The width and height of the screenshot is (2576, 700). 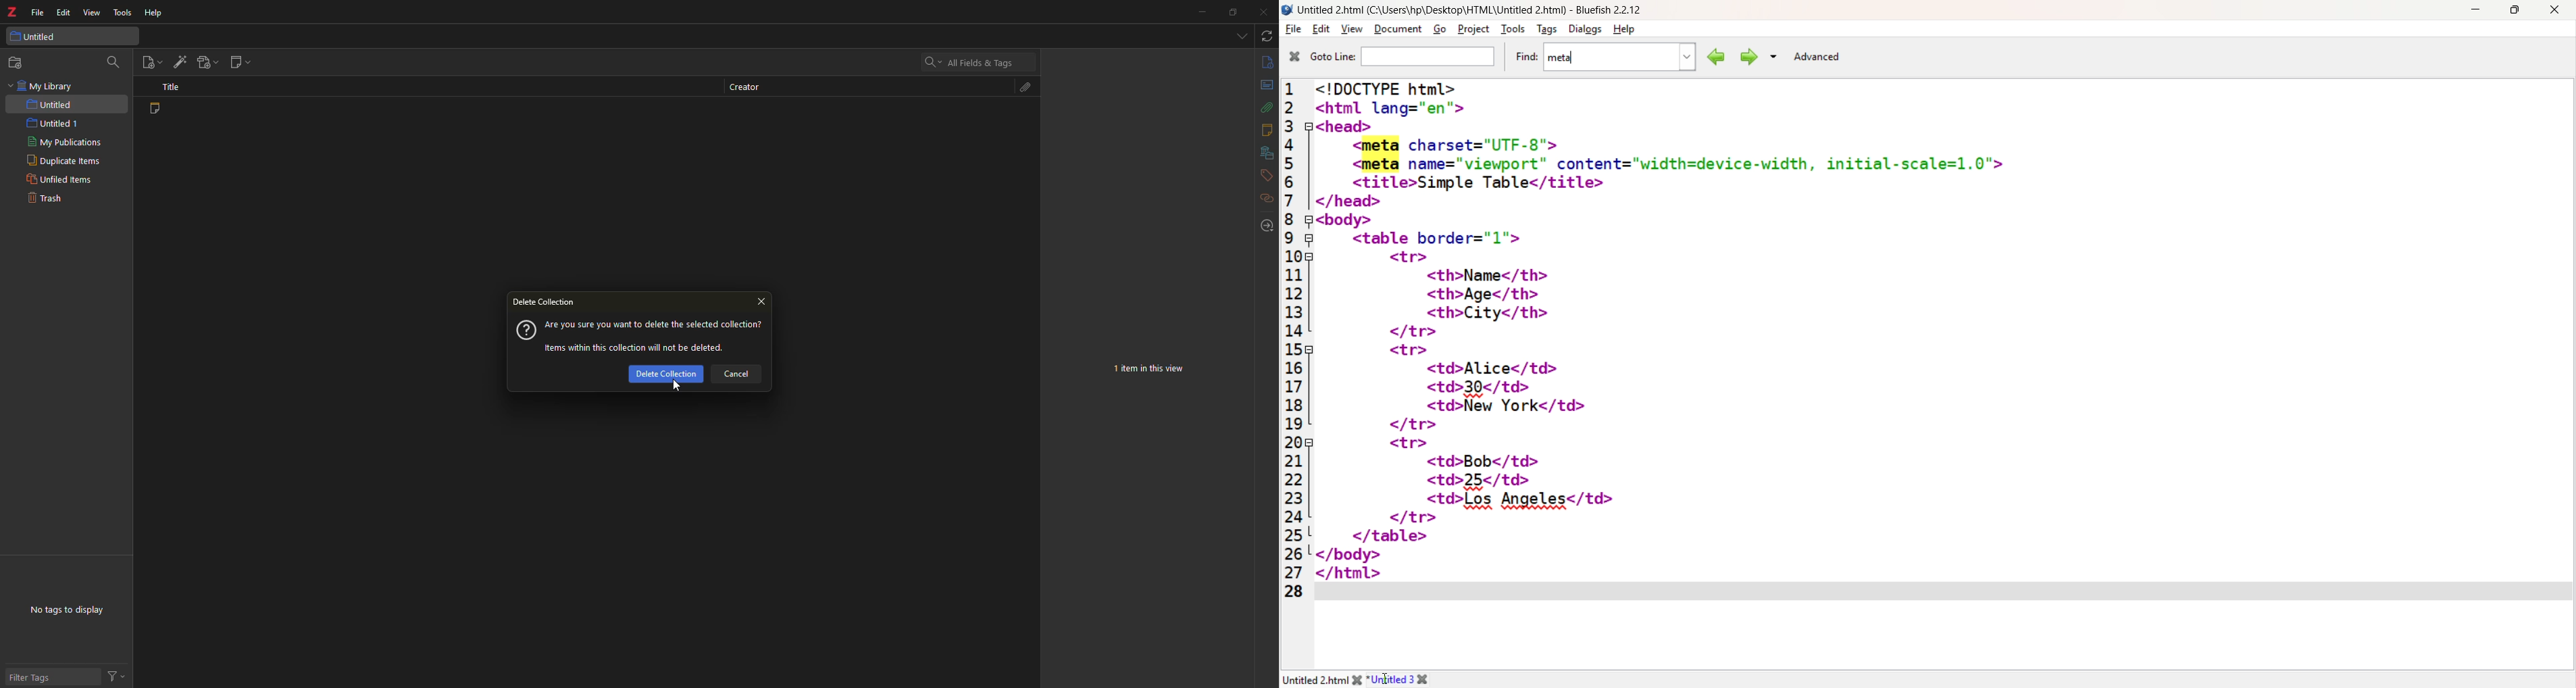 What do you see at coordinates (764, 300) in the screenshot?
I see `close` at bounding box center [764, 300].